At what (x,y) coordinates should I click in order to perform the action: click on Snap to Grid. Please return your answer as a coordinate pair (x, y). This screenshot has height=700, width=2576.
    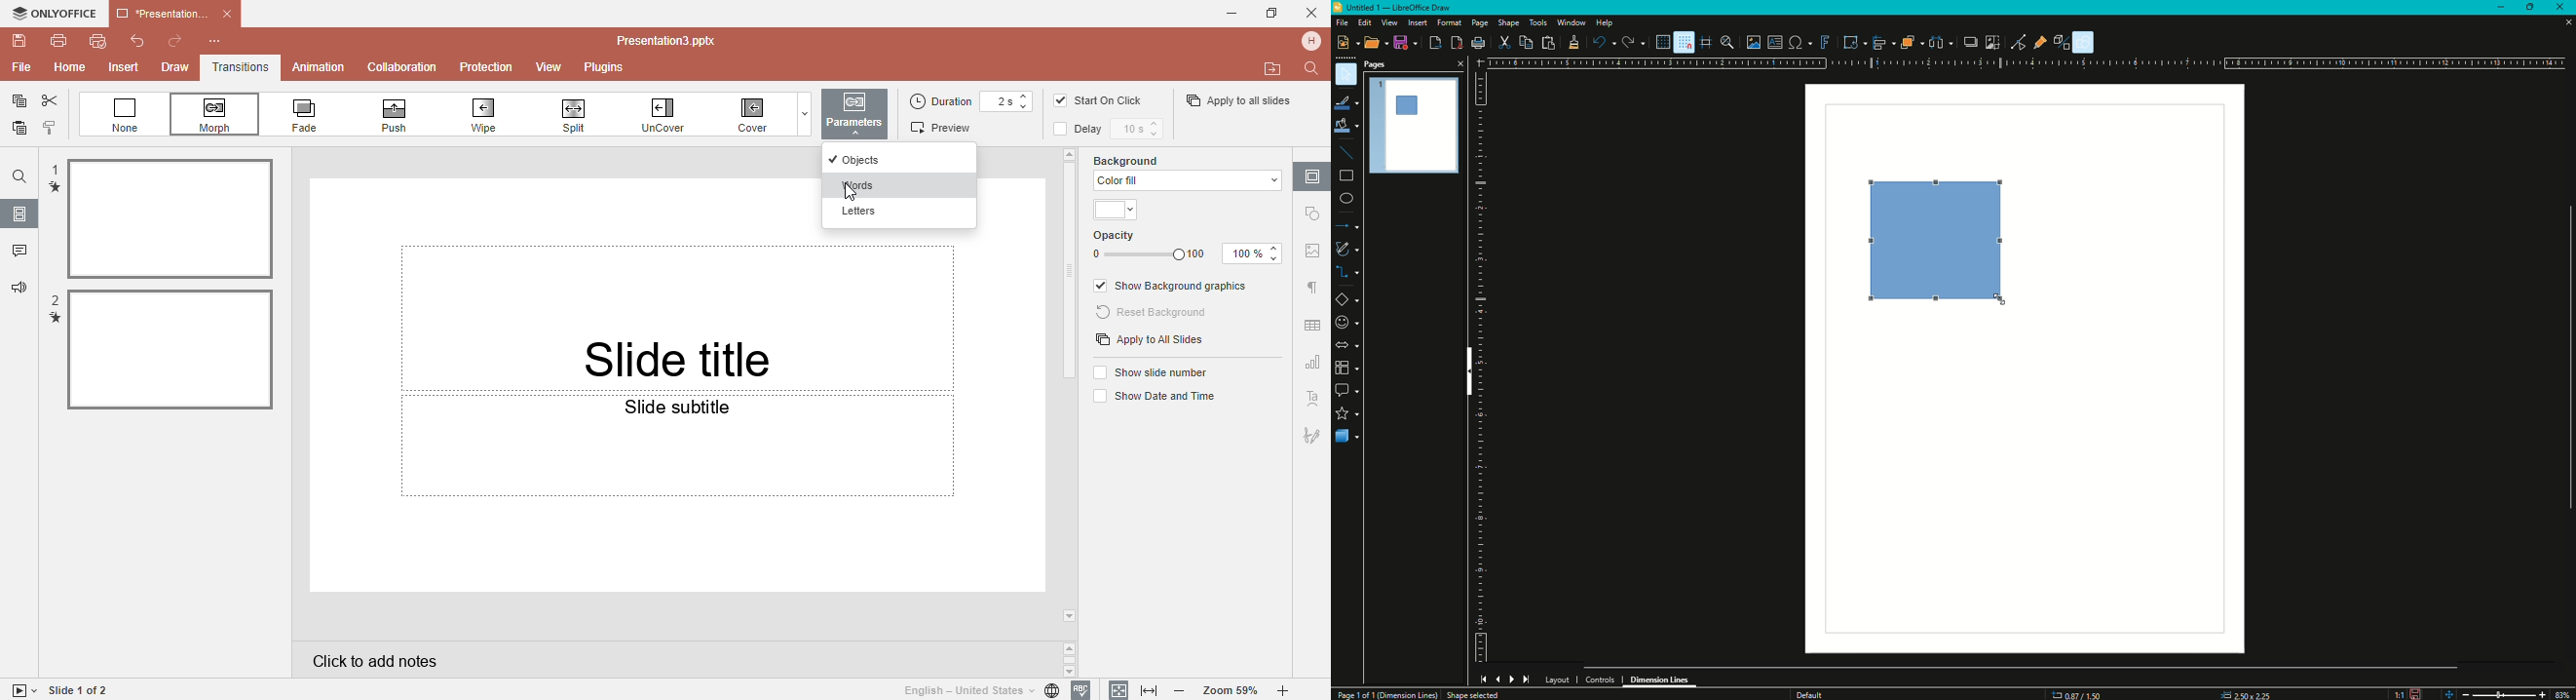
    Looking at the image, I should click on (1683, 42).